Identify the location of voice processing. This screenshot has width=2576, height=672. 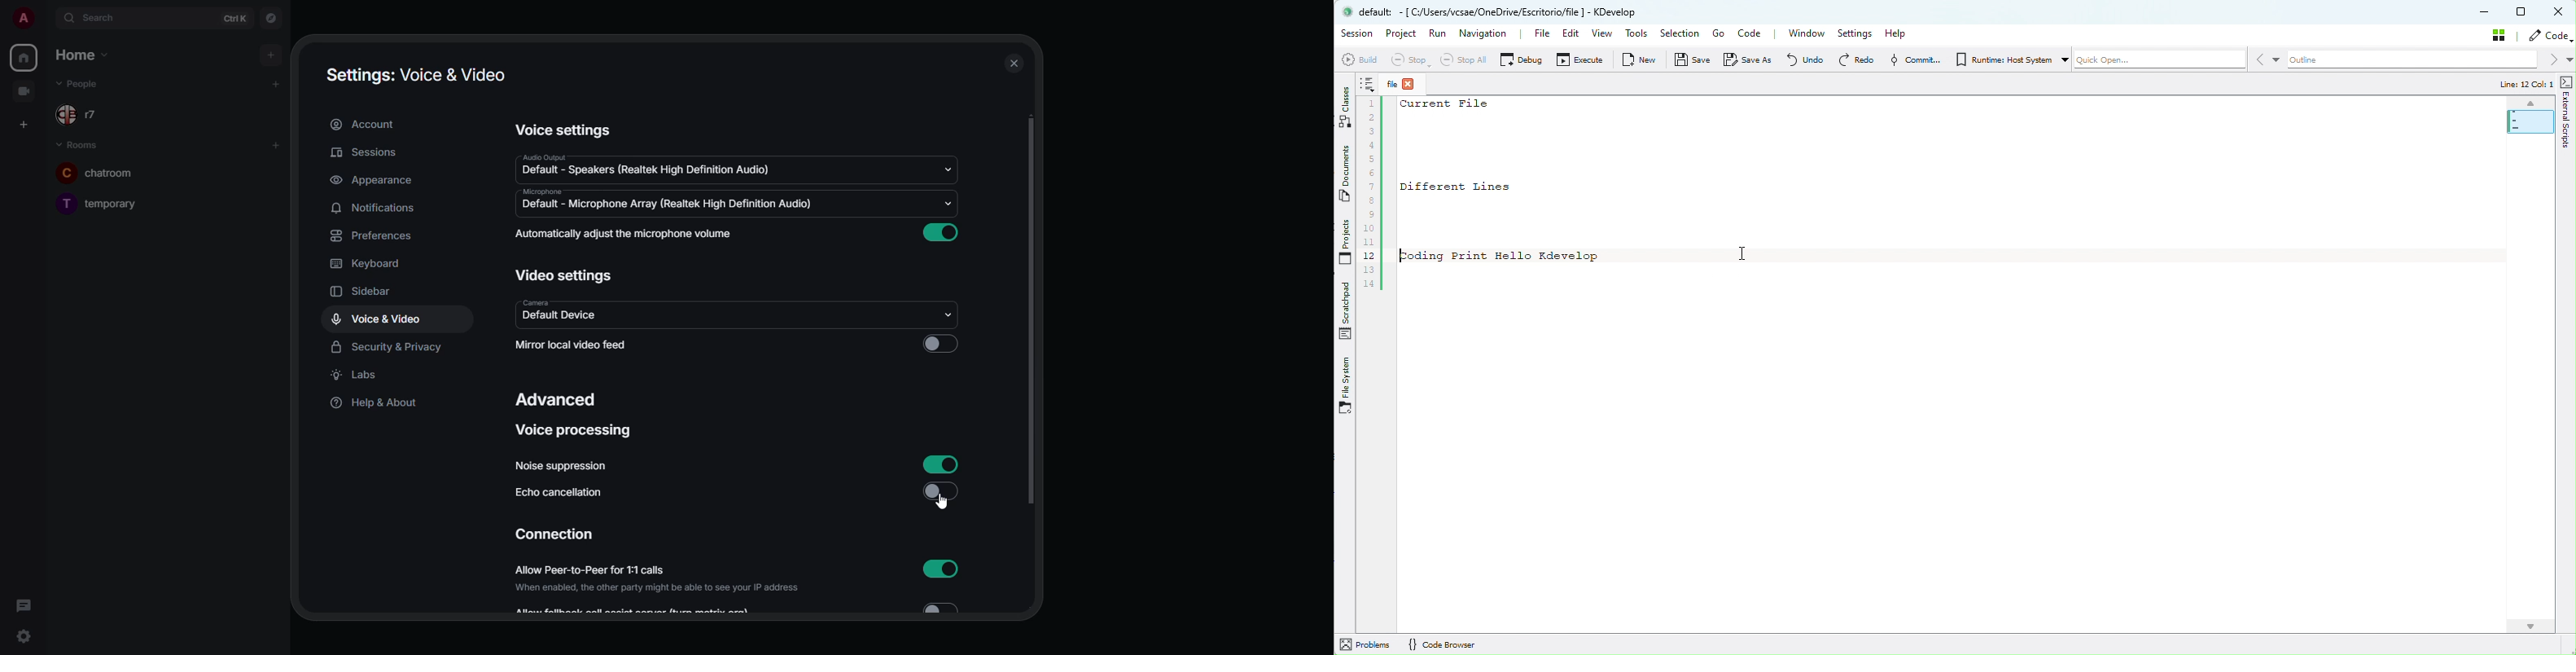
(577, 432).